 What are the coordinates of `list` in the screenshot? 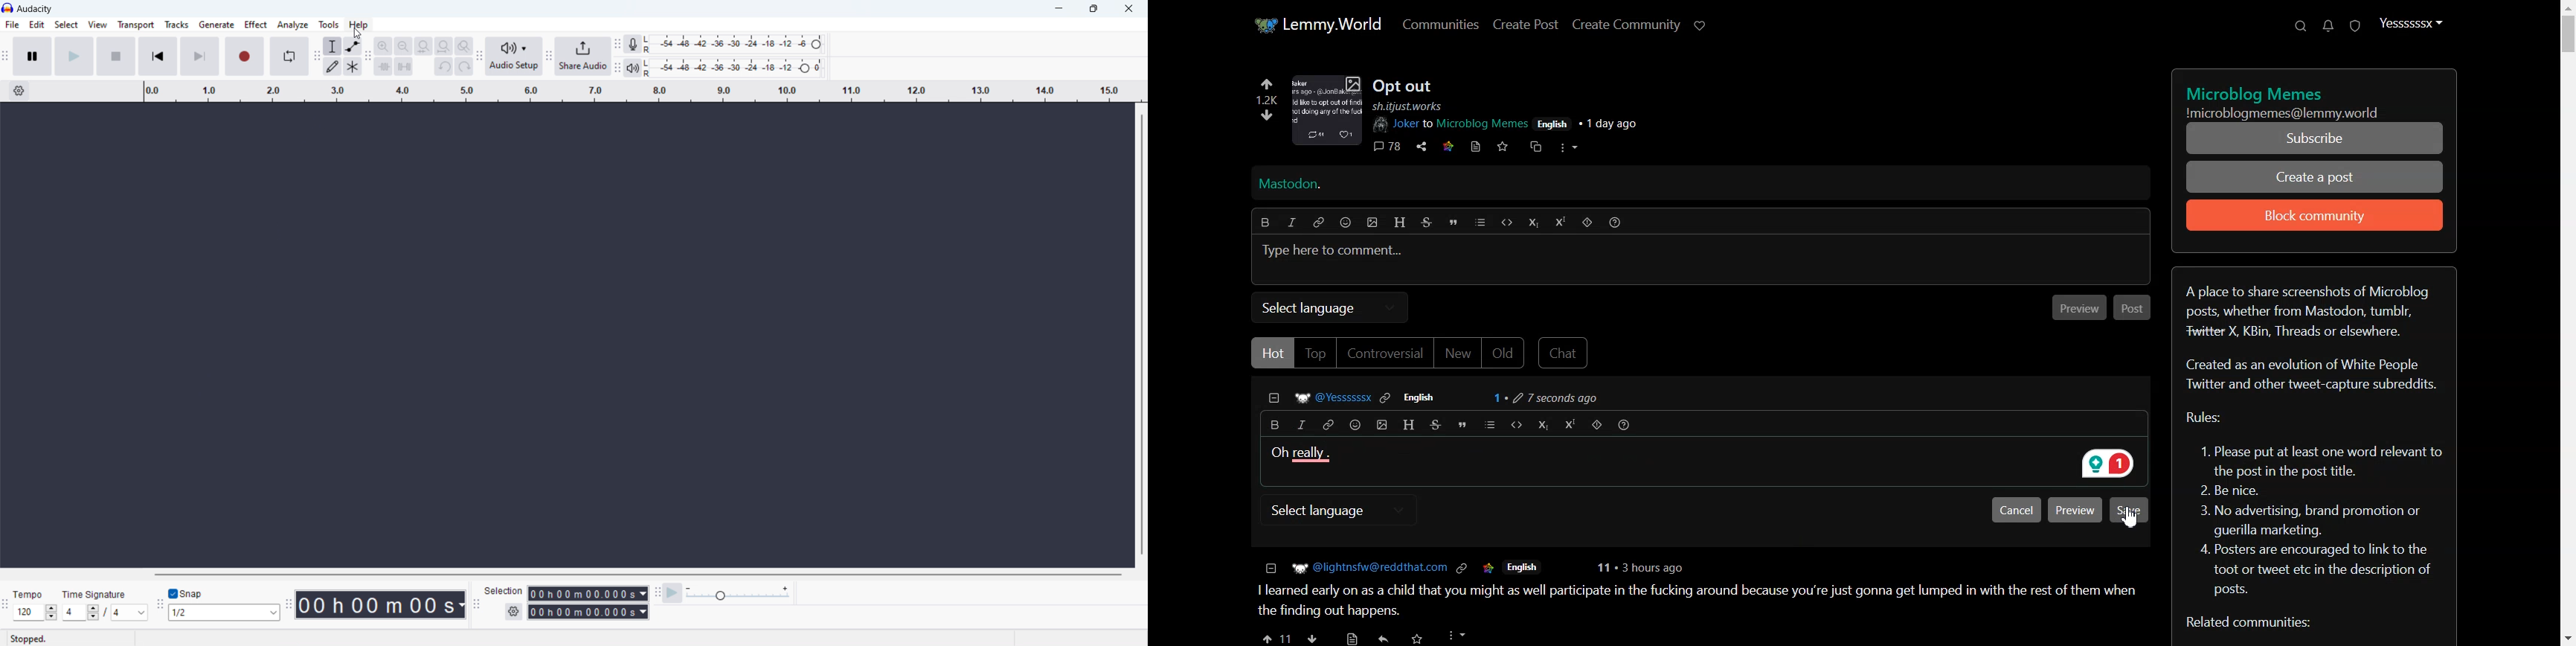 It's located at (1480, 222).